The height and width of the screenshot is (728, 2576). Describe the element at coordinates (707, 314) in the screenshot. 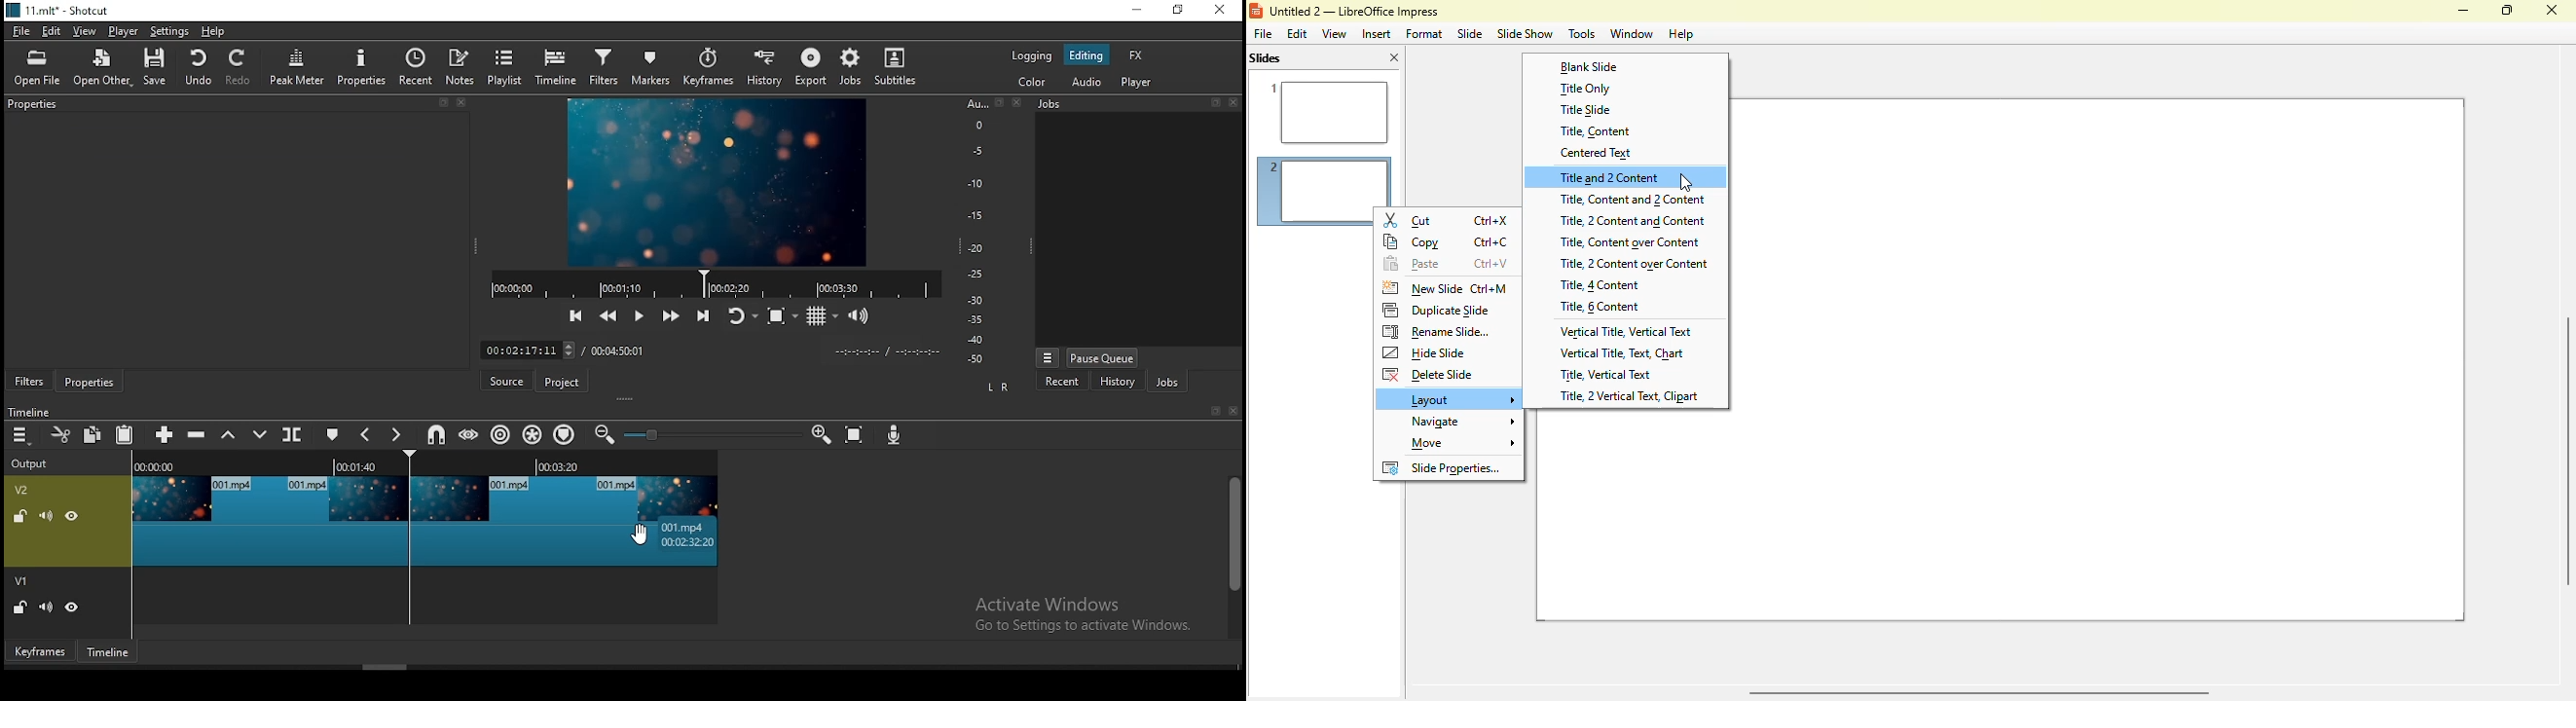

I see `skip to the next point` at that location.